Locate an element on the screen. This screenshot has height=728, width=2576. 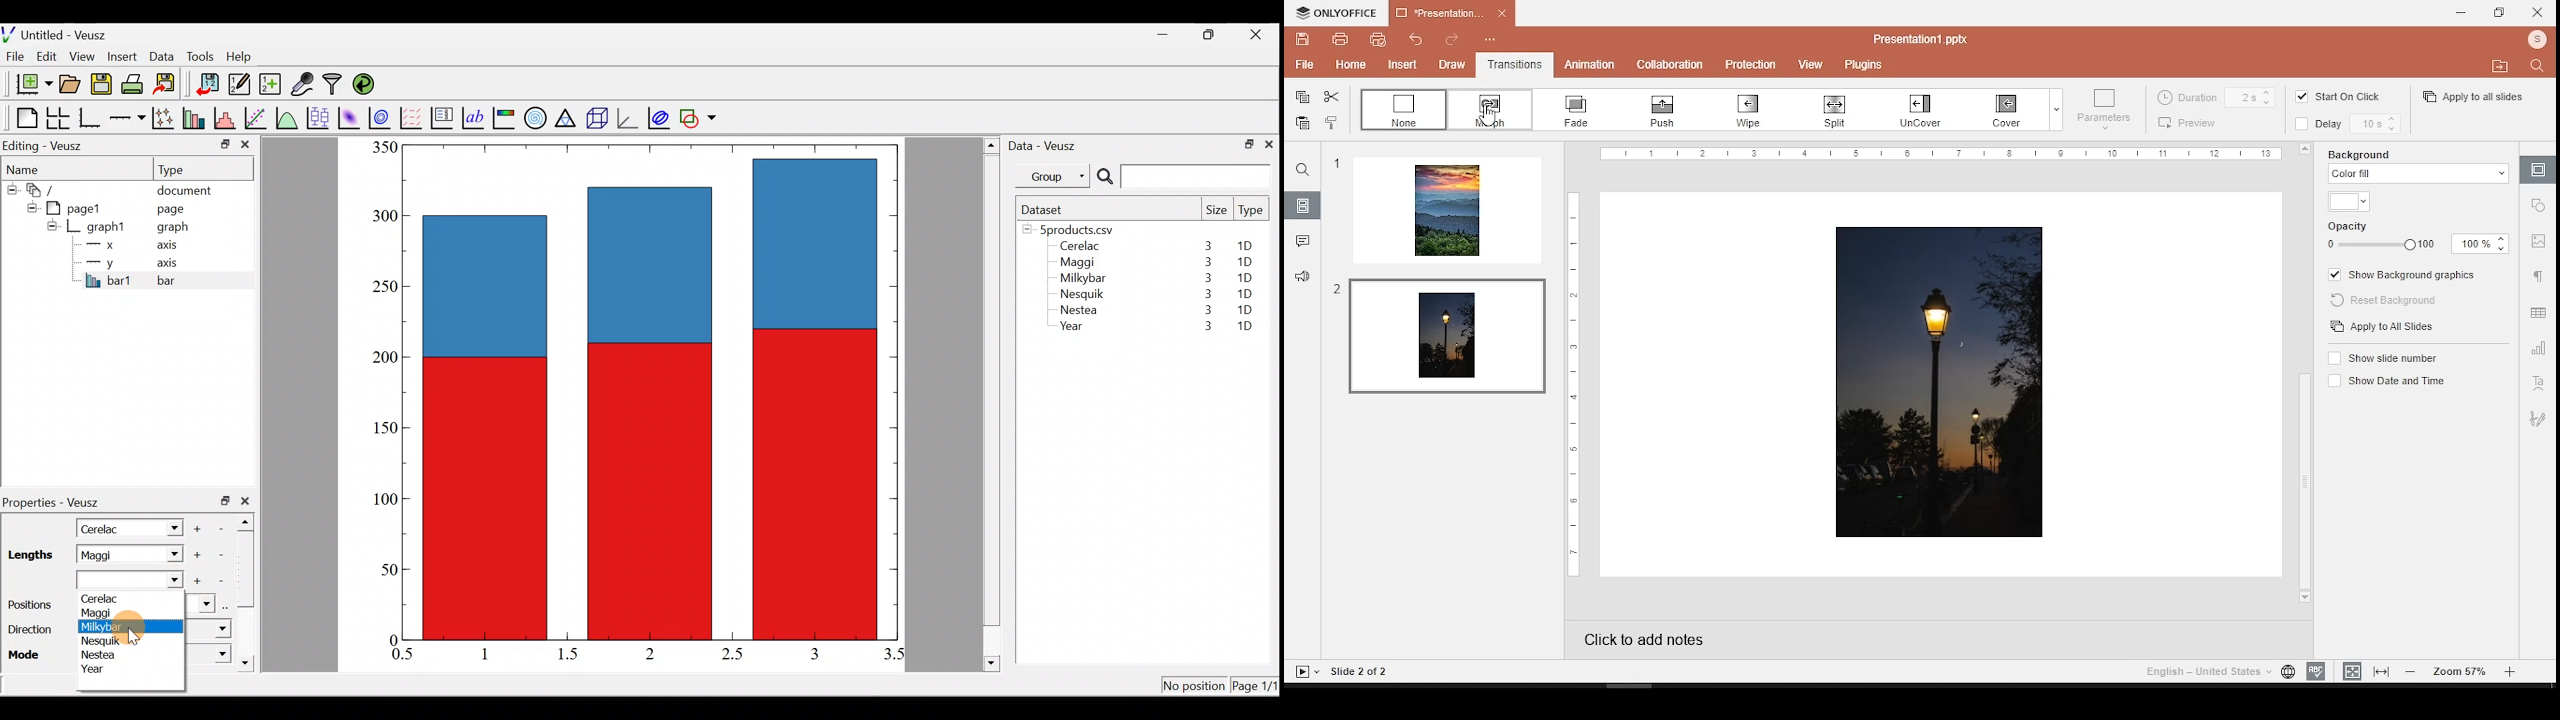
english - united states is located at coordinates (2205, 674).